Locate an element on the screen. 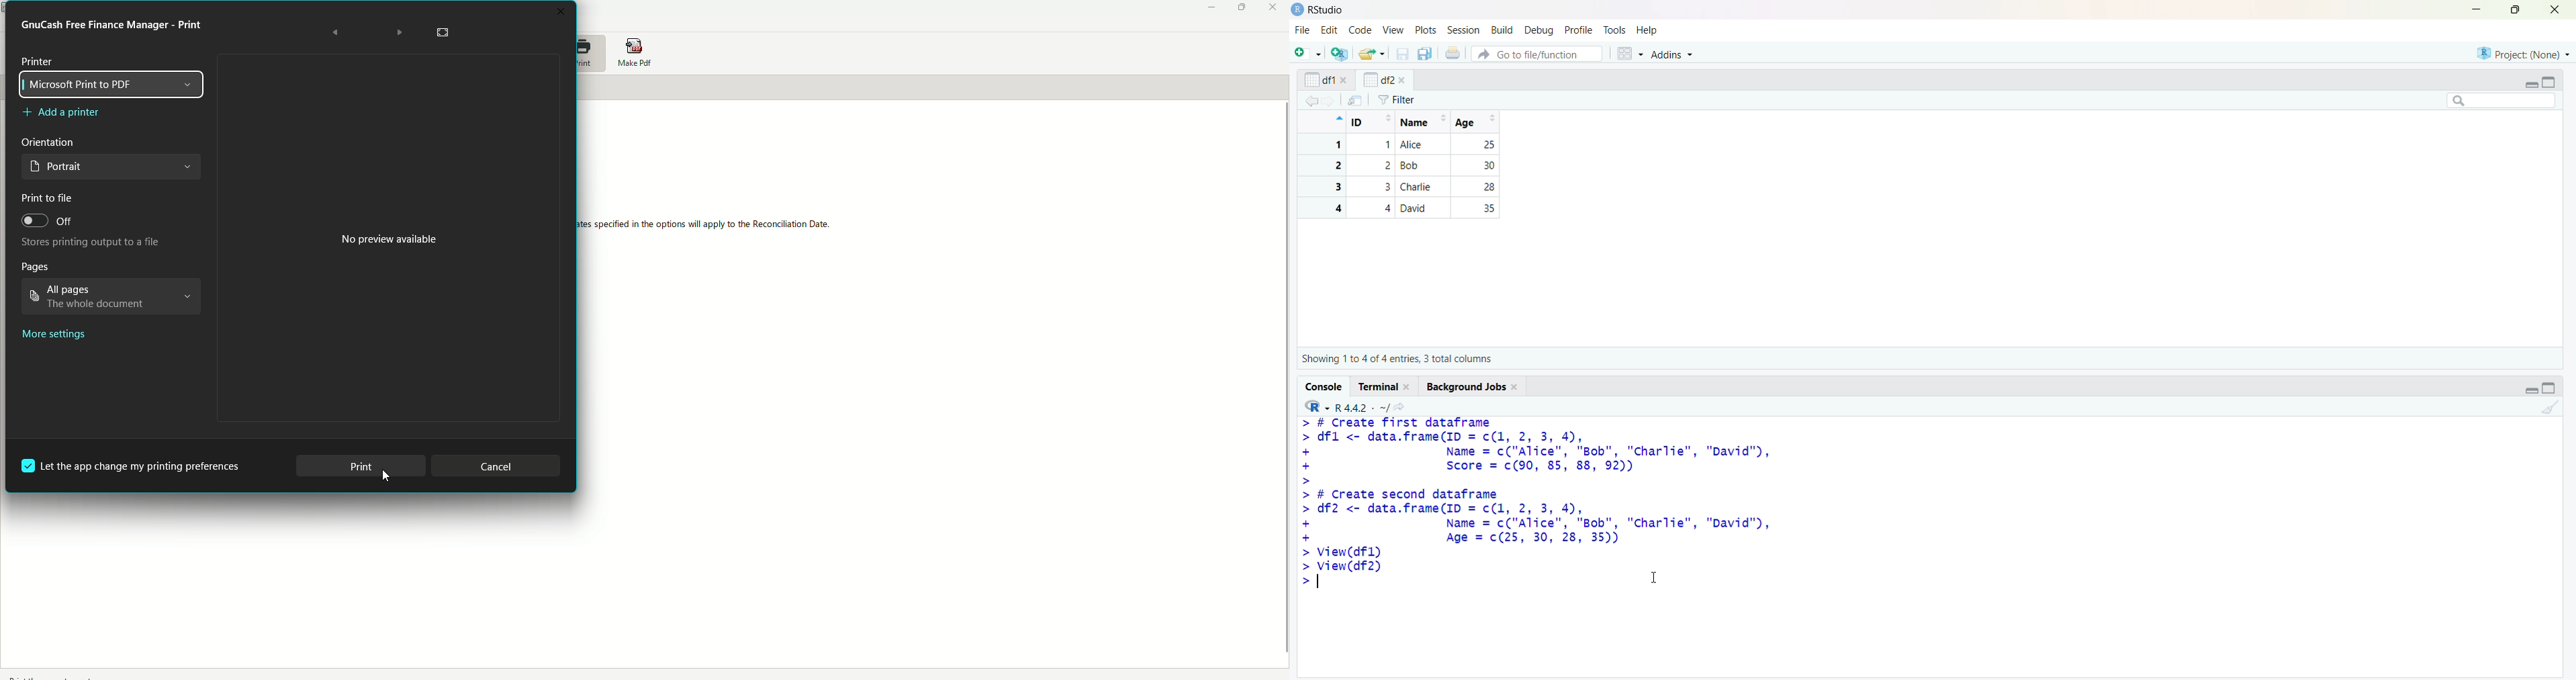 This screenshot has height=700, width=2576. tools is located at coordinates (1615, 30).